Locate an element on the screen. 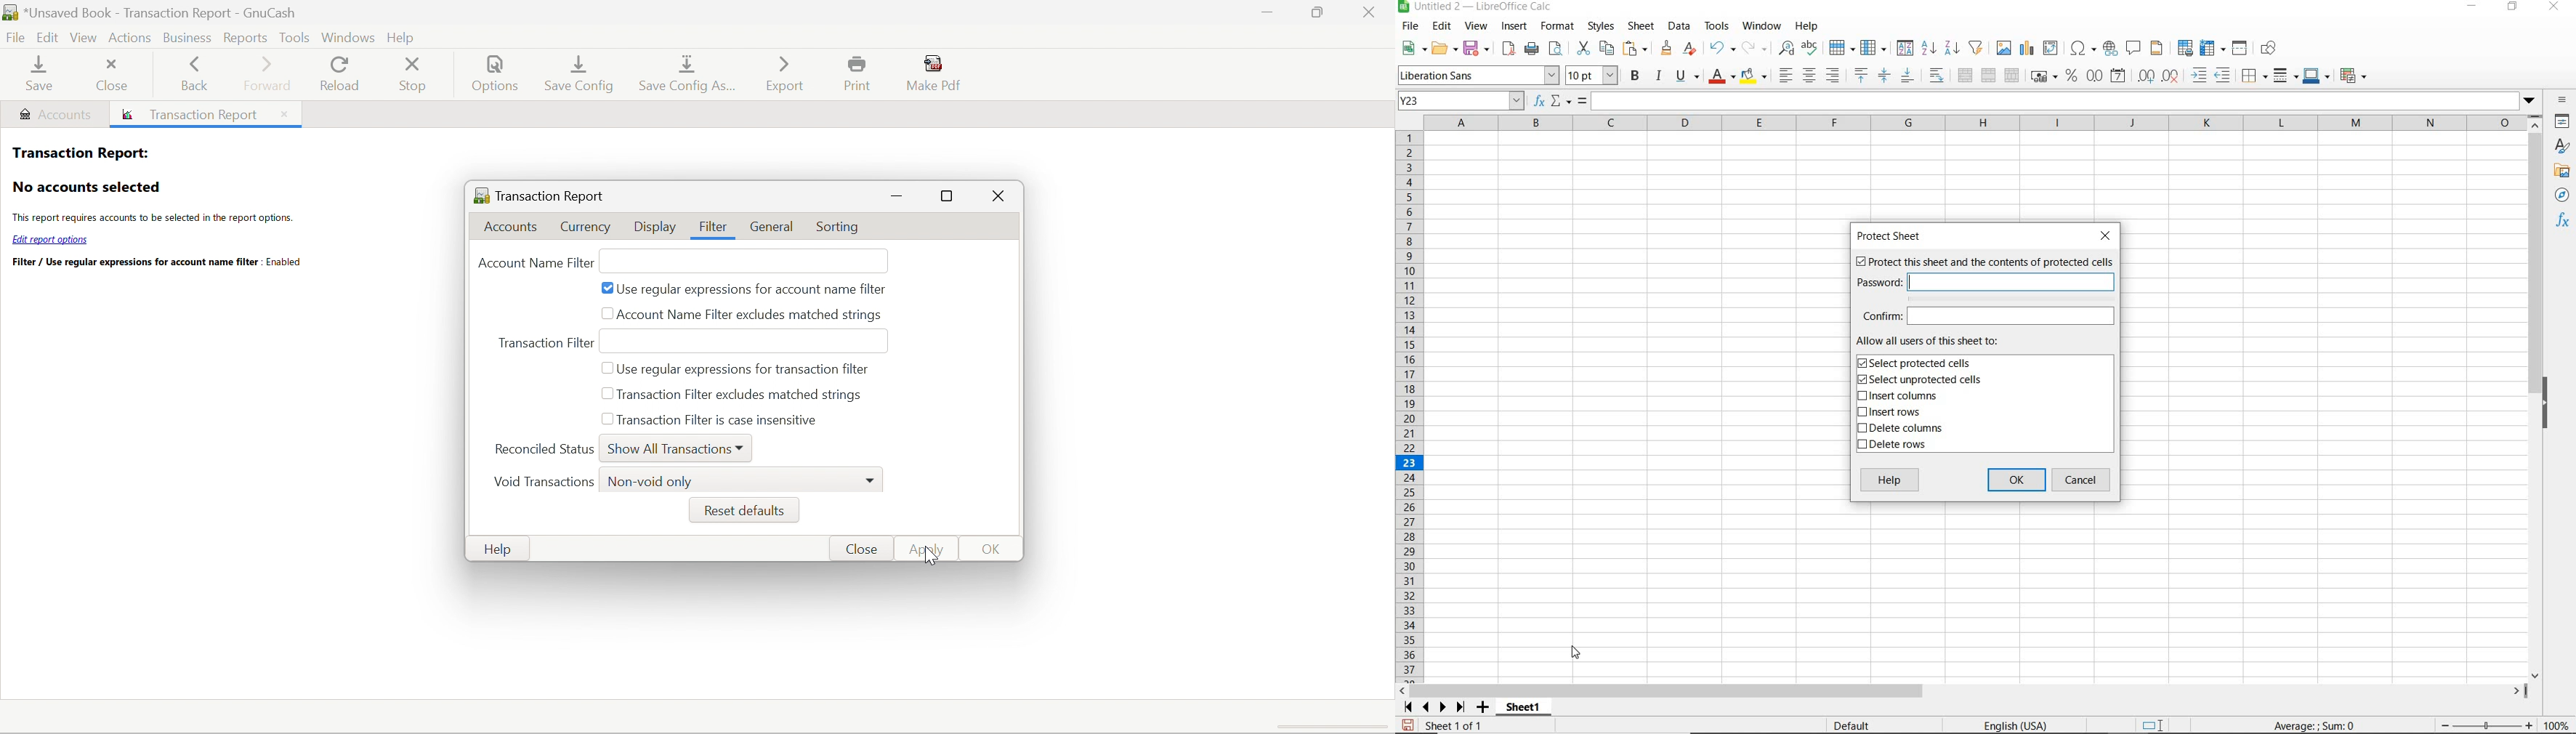 Image resolution: width=2576 pixels, height=756 pixels. SELECT UNPROTECTED CELLS is located at coordinates (1922, 380).